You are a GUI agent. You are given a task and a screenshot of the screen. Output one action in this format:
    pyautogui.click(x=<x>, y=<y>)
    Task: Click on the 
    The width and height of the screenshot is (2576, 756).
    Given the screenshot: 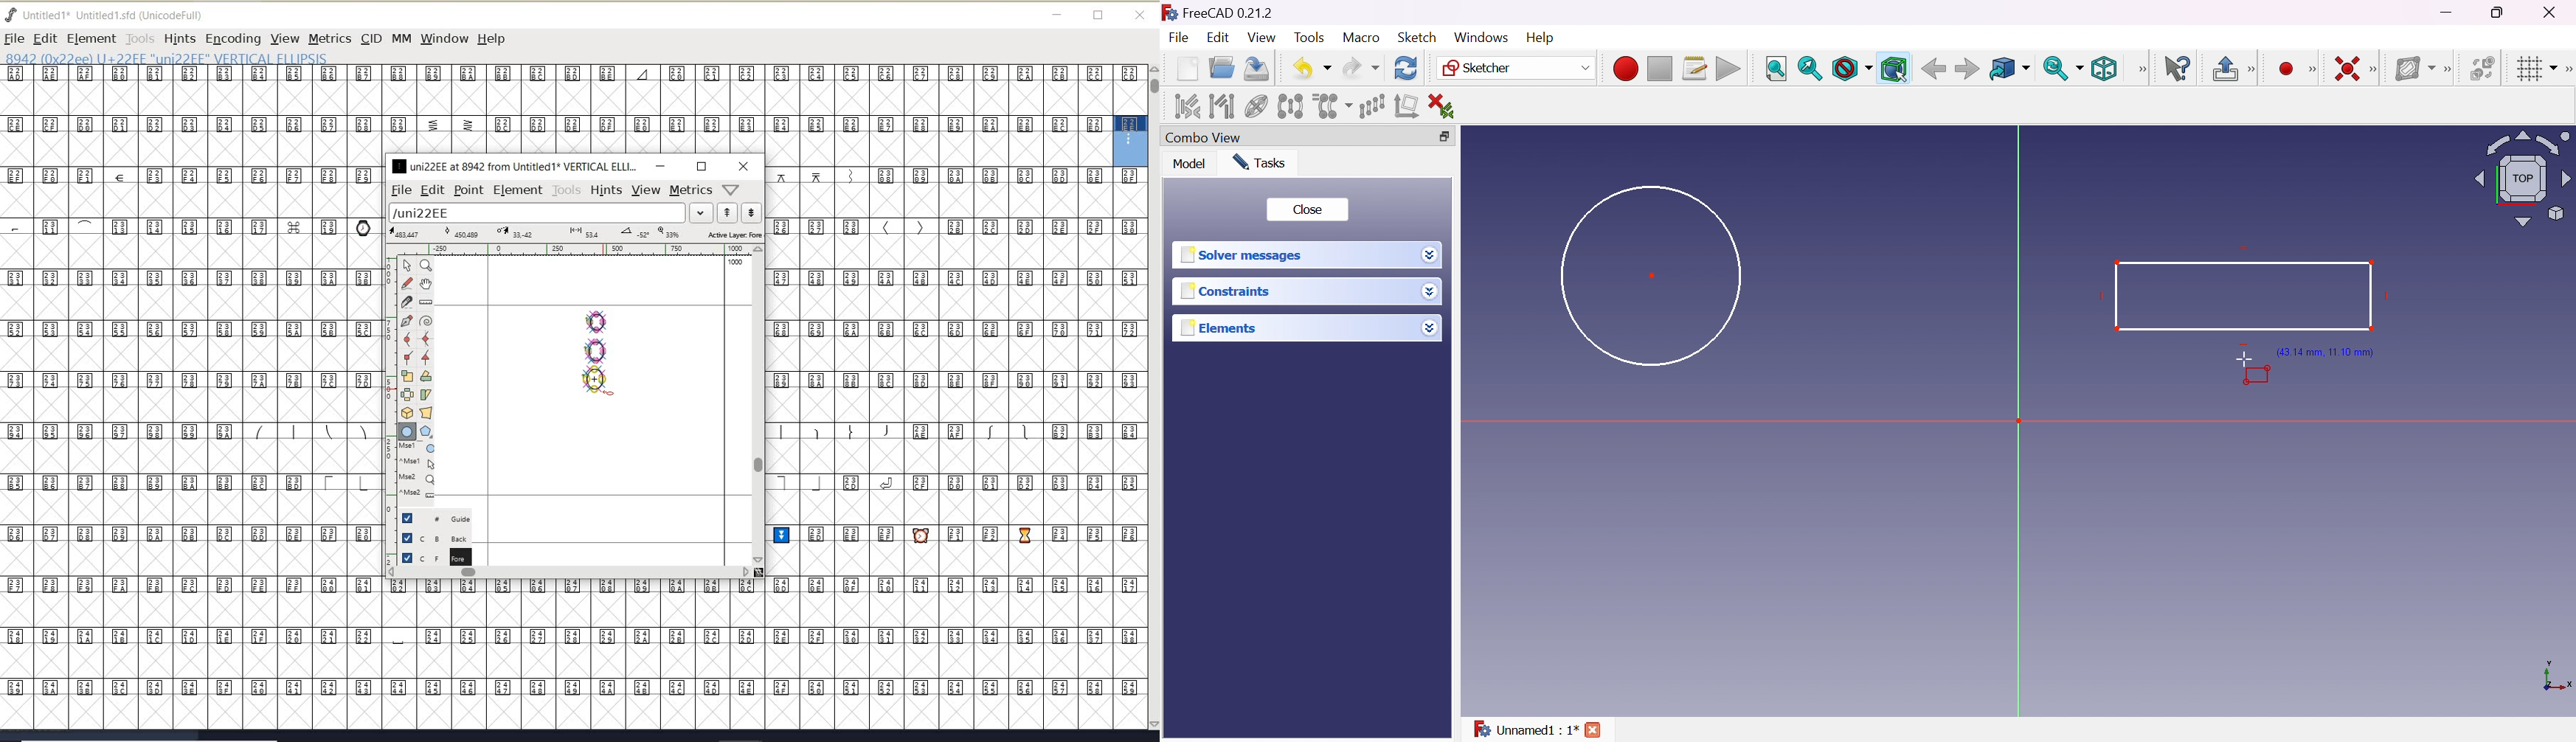 What is the action you would take?
    pyautogui.click(x=2064, y=69)
    